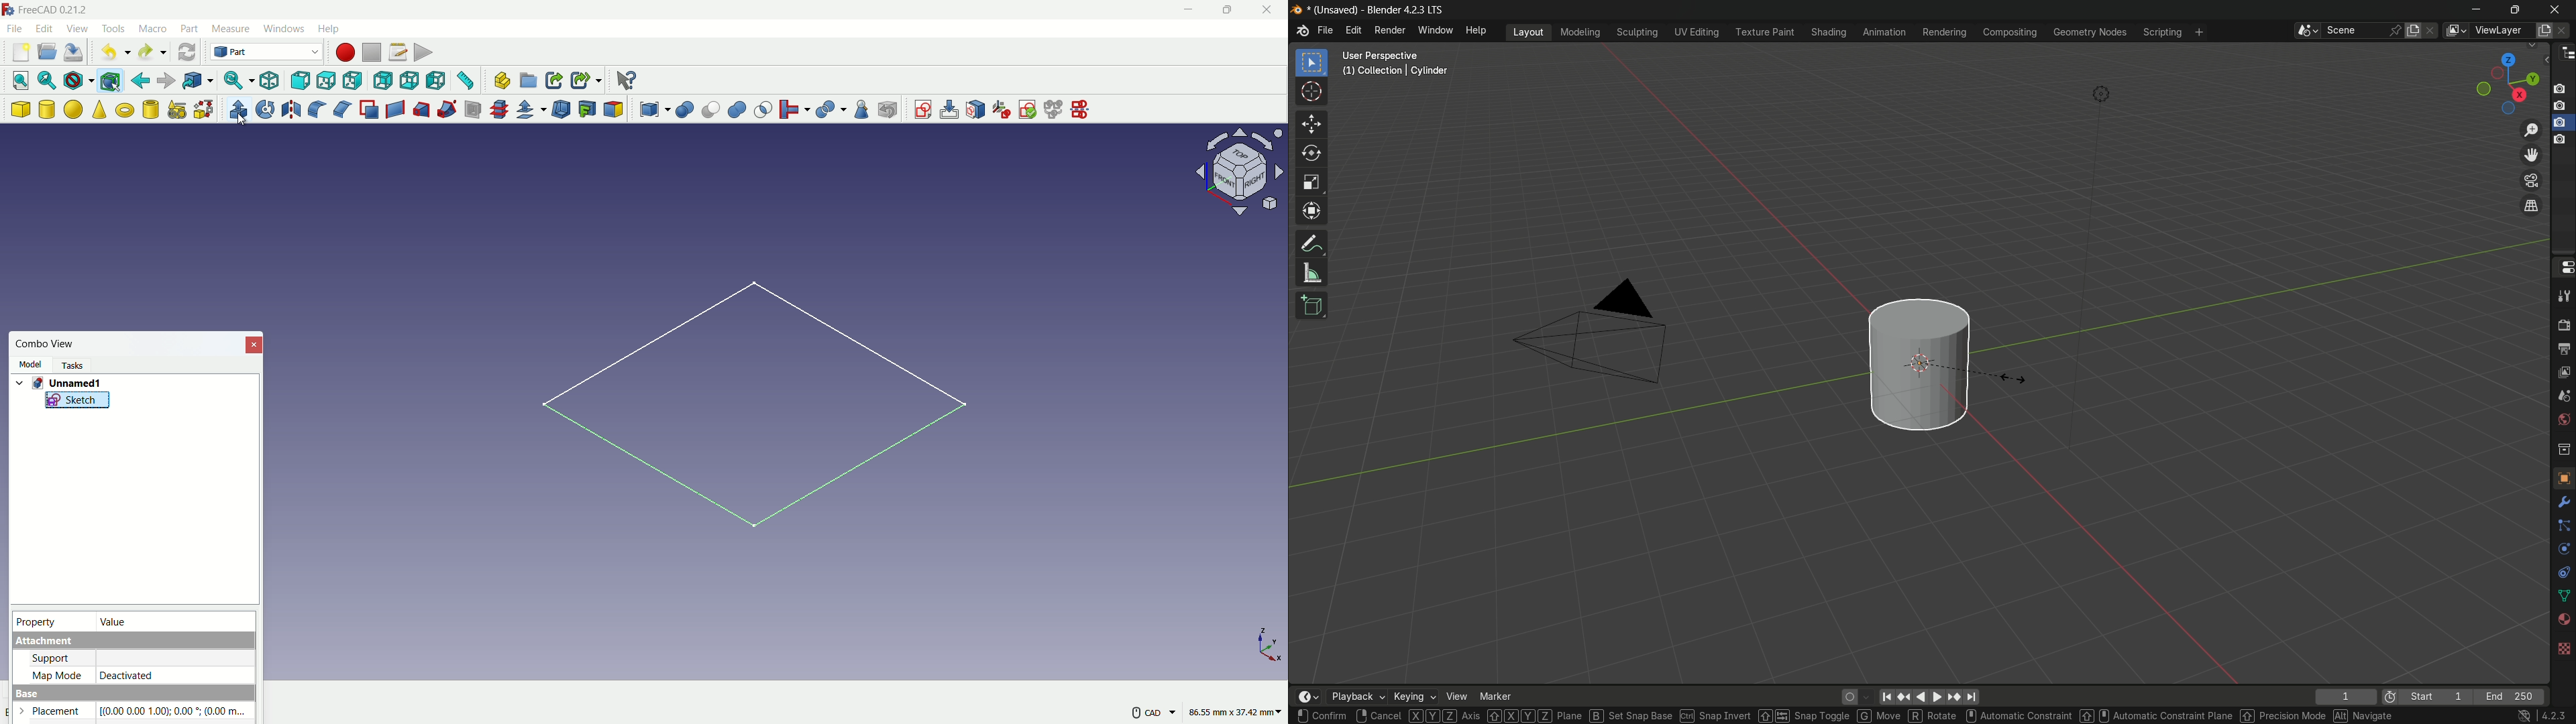 Image resolution: width=2576 pixels, height=728 pixels. I want to click on loft, so click(422, 109).